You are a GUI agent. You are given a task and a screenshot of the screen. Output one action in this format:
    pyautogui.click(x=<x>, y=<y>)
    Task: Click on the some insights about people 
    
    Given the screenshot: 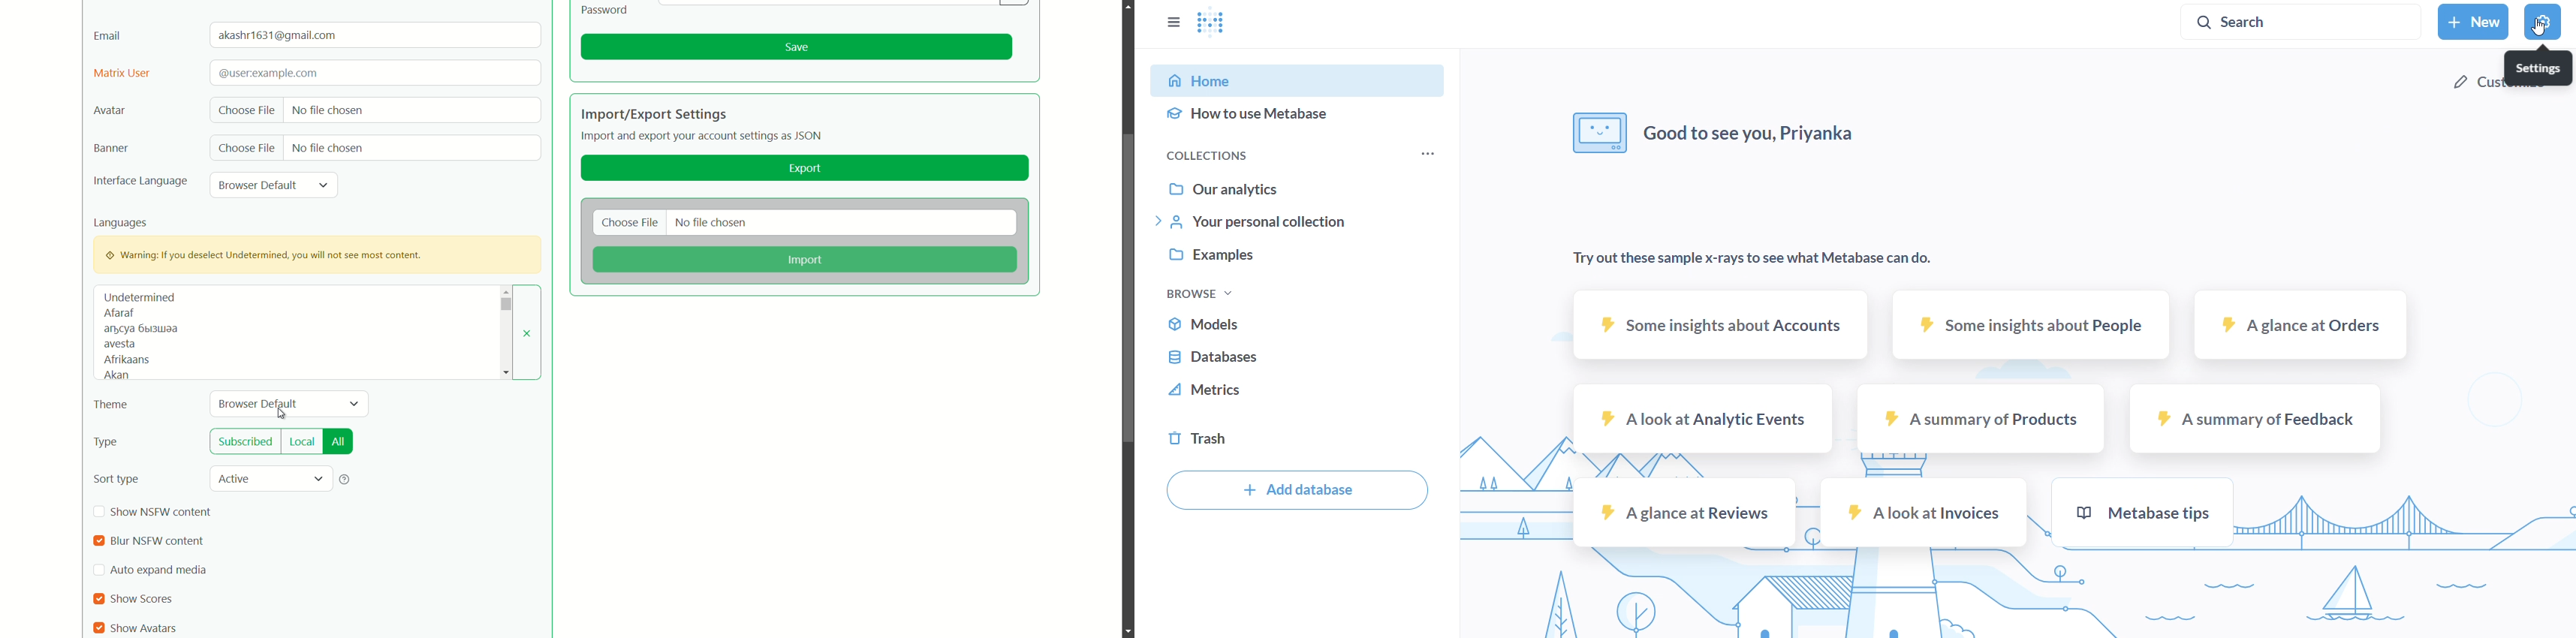 What is the action you would take?
    pyautogui.click(x=2032, y=324)
    